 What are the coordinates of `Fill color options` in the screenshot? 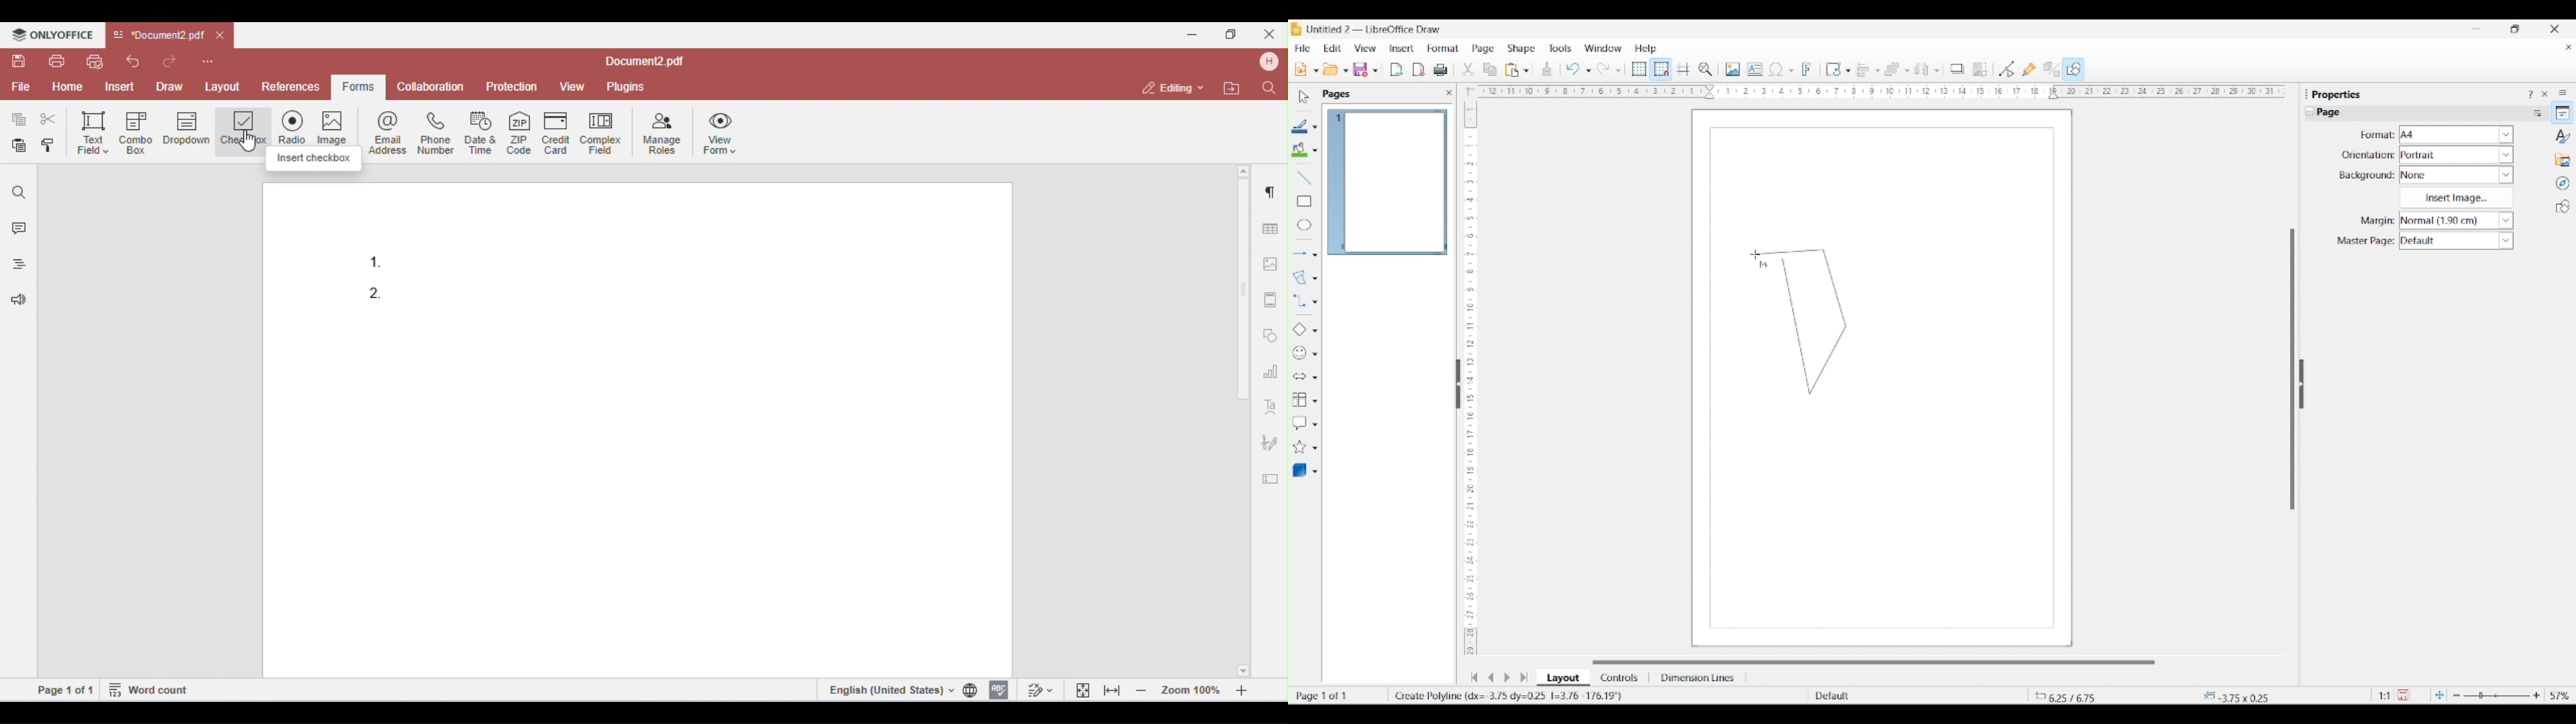 It's located at (1315, 151).